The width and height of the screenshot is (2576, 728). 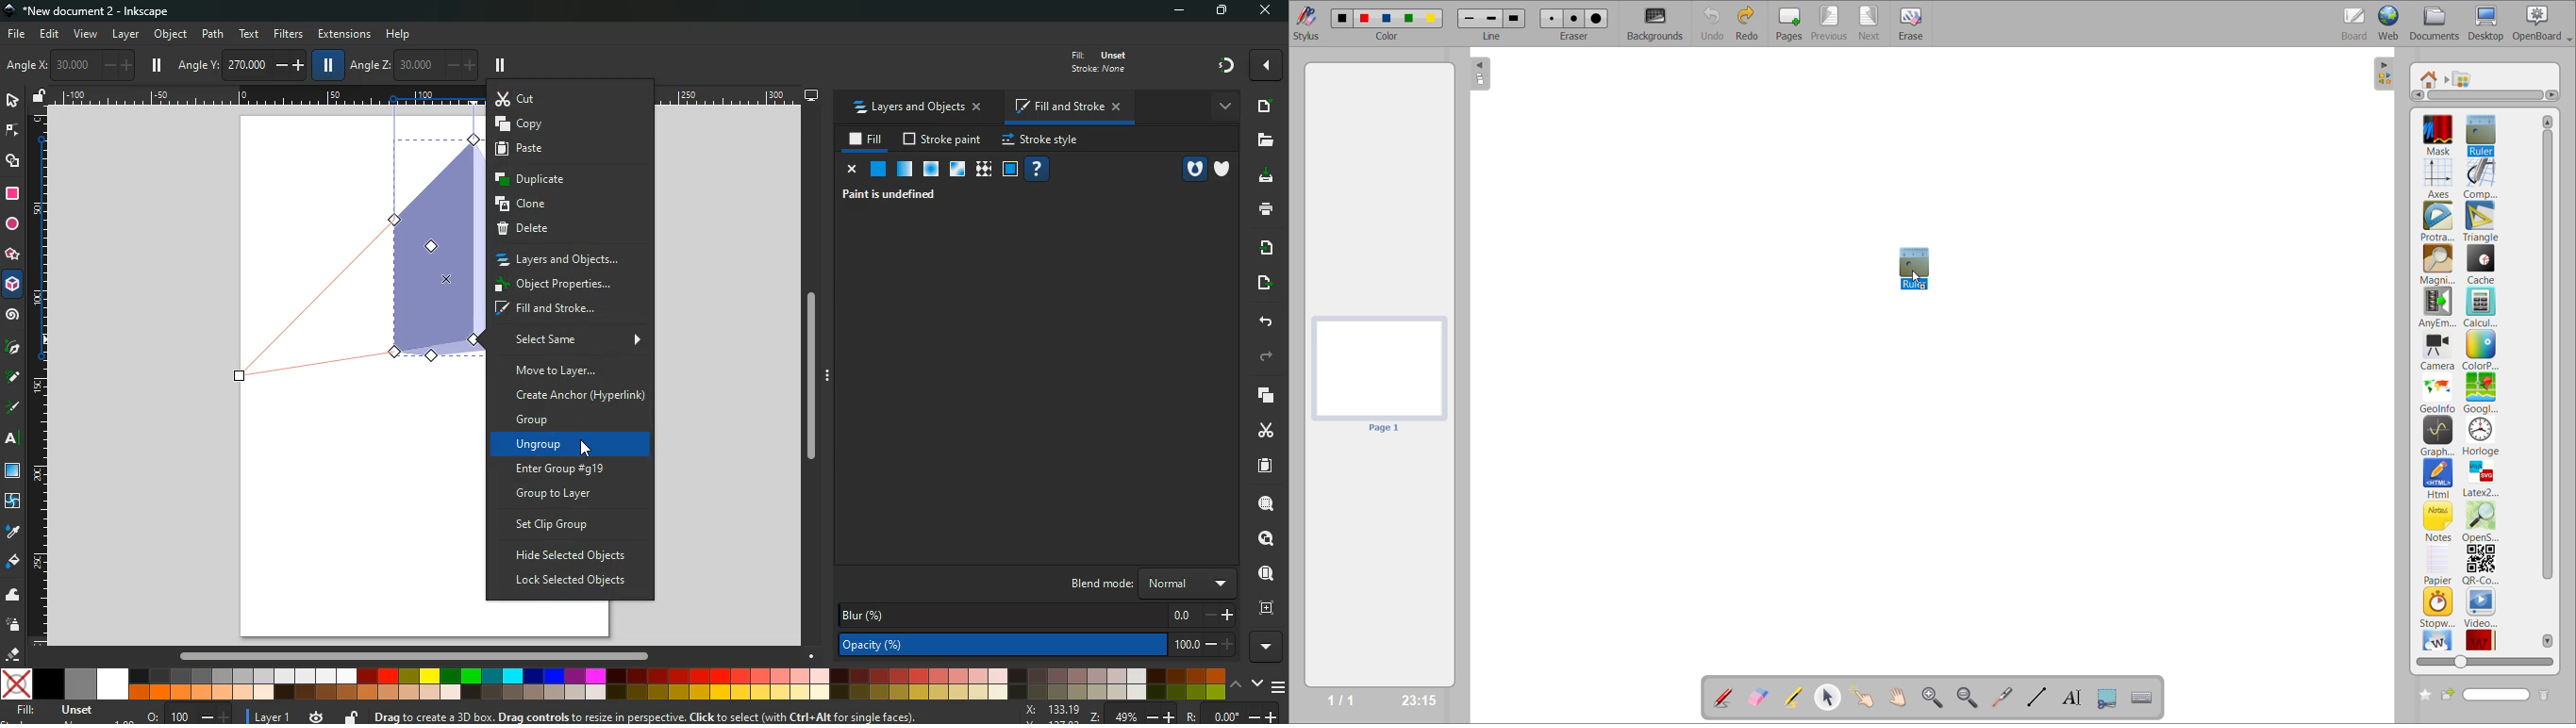 I want to click on wave, so click(x=13, y=597).